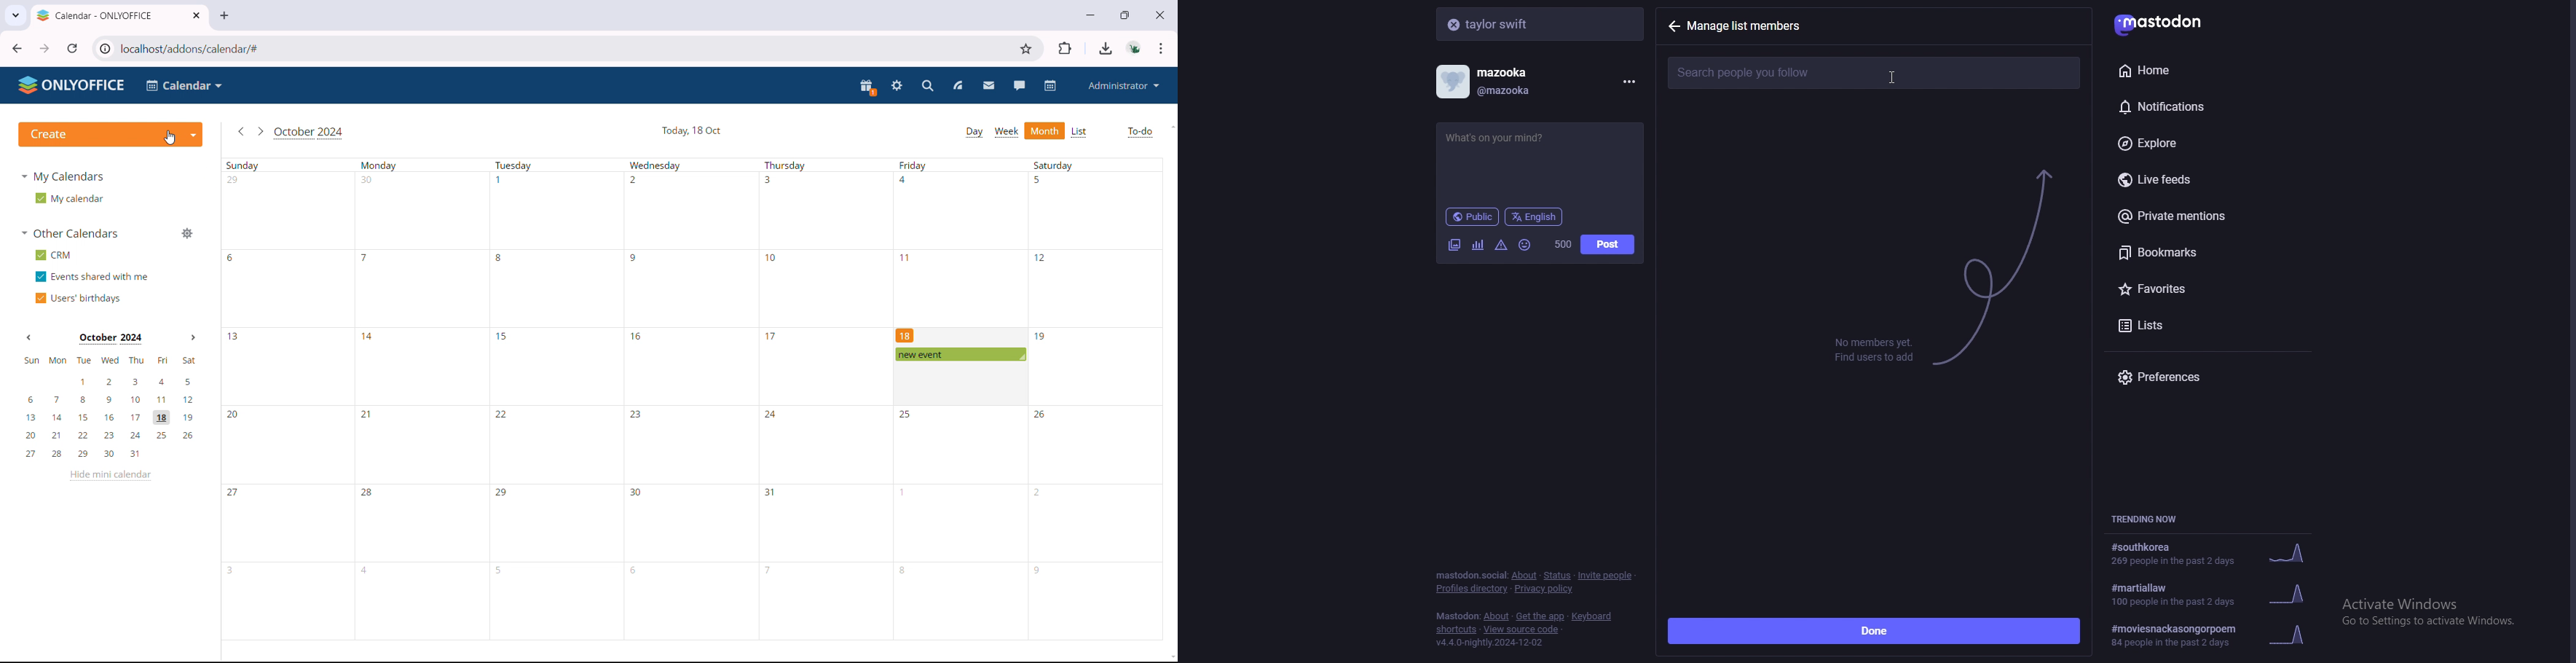  I want to click on trending, so click(2210, 554).